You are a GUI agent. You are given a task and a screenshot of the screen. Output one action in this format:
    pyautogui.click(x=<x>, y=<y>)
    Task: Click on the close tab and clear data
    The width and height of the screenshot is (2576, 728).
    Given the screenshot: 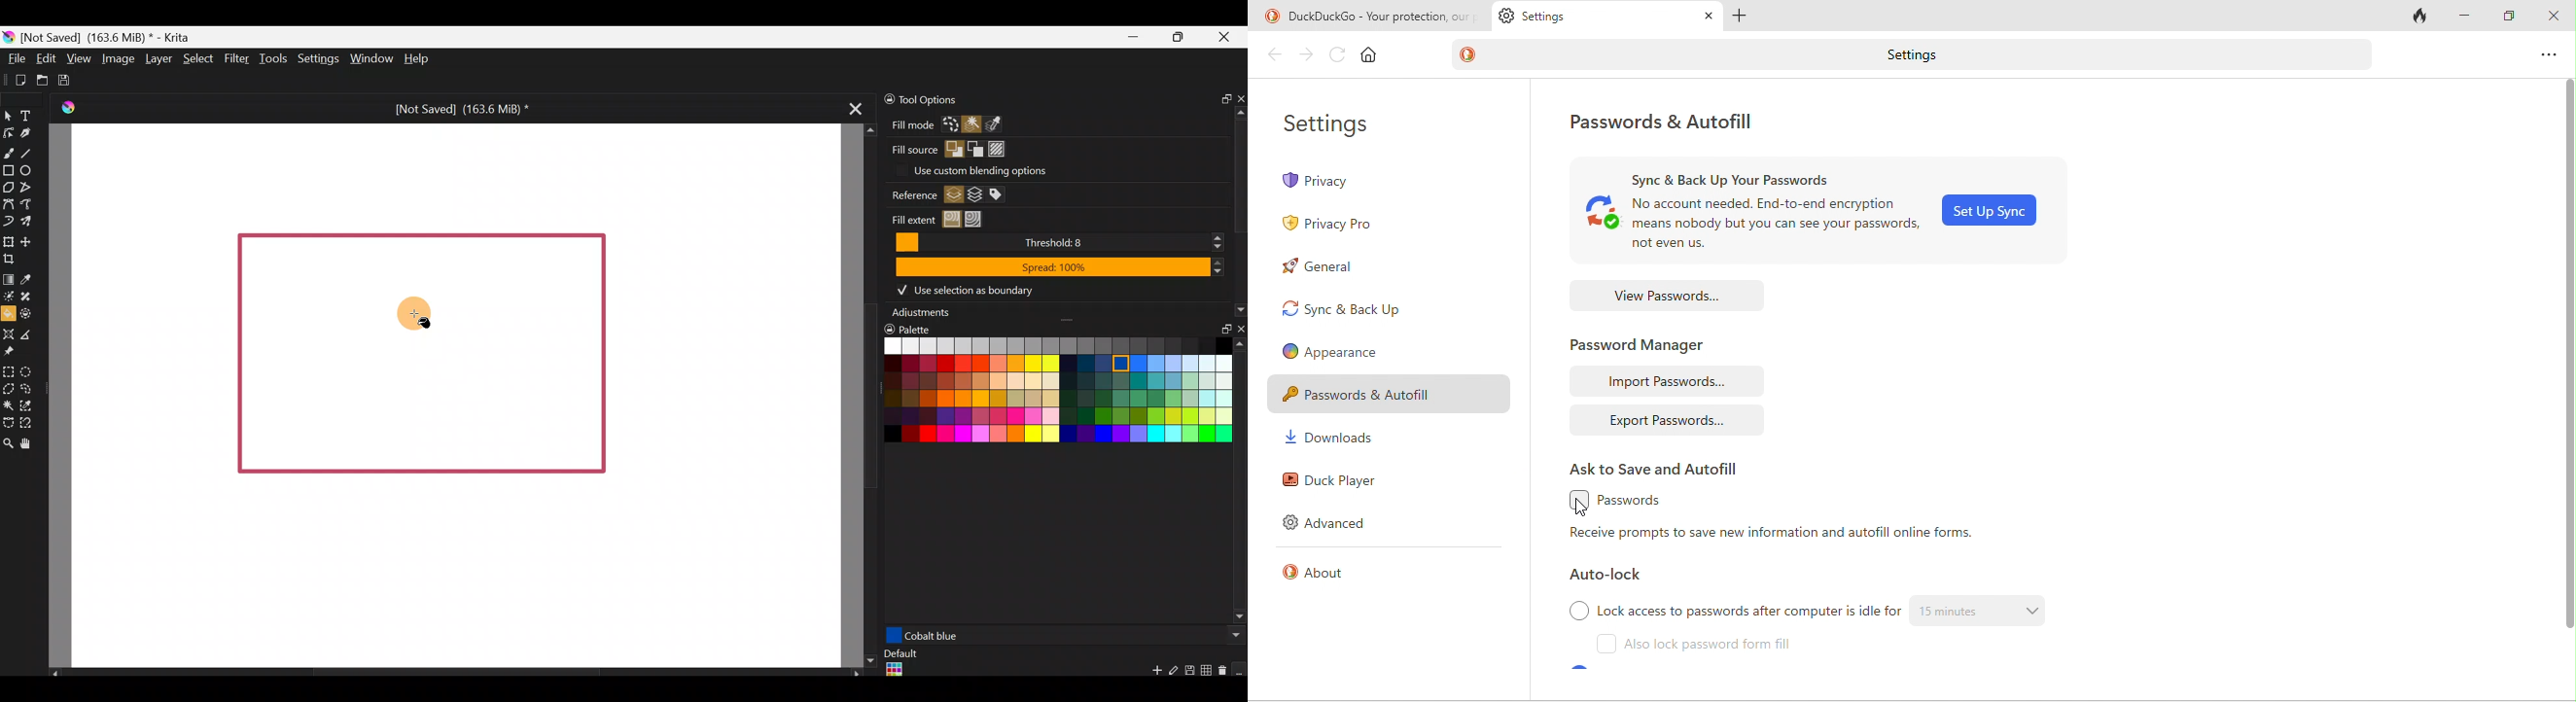 What is the action you would take?
    pyautogui.click(x=2417, y=15)
    